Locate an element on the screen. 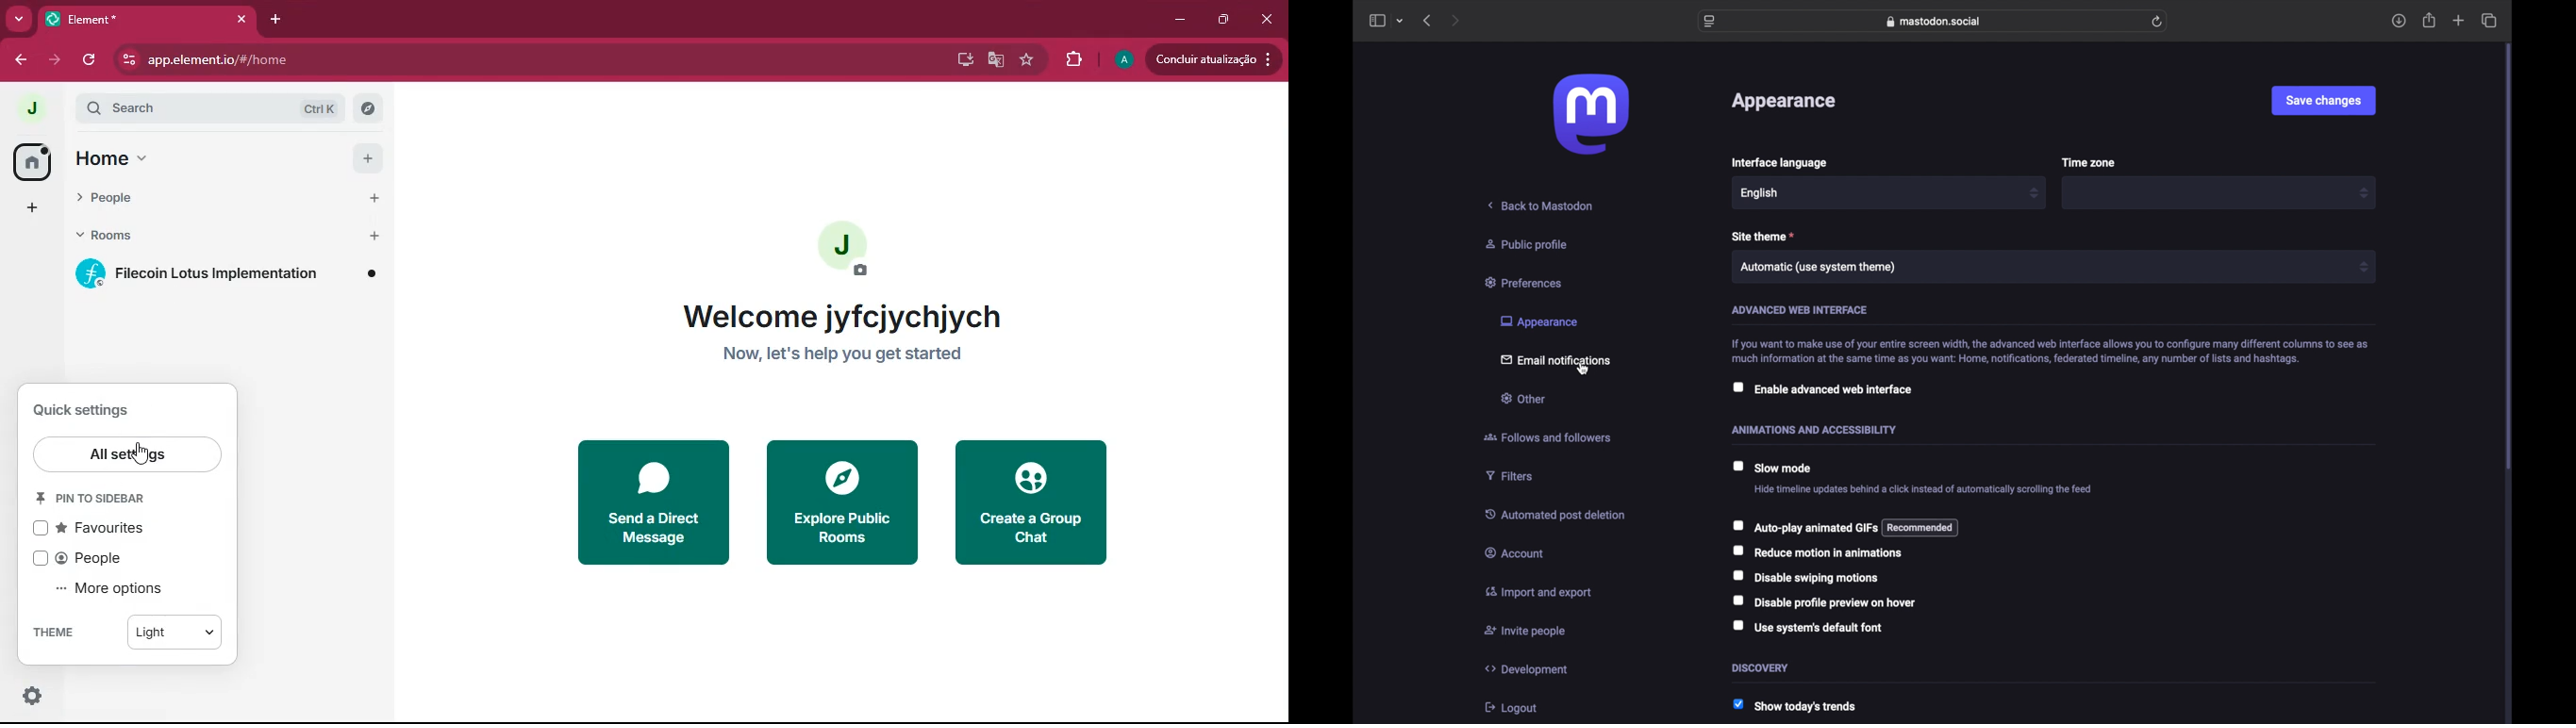 The height and width of the screenshot is (728, 2576). add button is located at coordinates (373, 236).